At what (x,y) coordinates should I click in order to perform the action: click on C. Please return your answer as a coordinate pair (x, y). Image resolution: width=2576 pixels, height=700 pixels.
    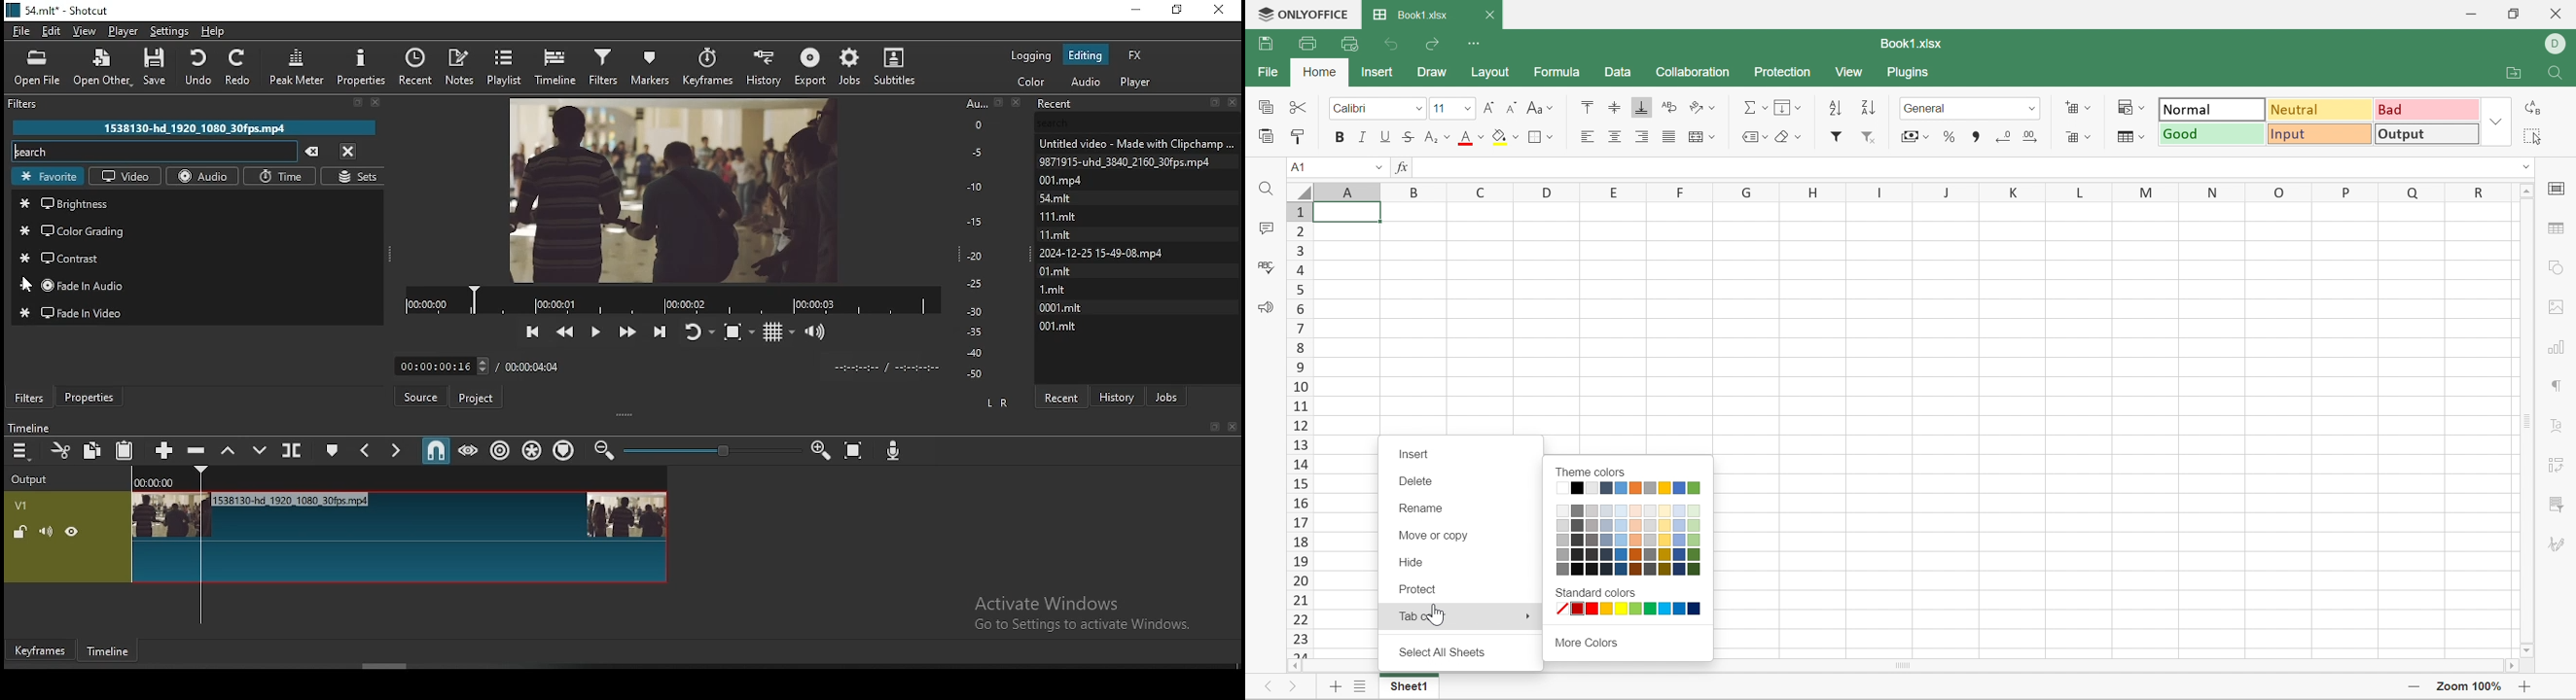
    Looking at the image, I should click on (1482, 191).